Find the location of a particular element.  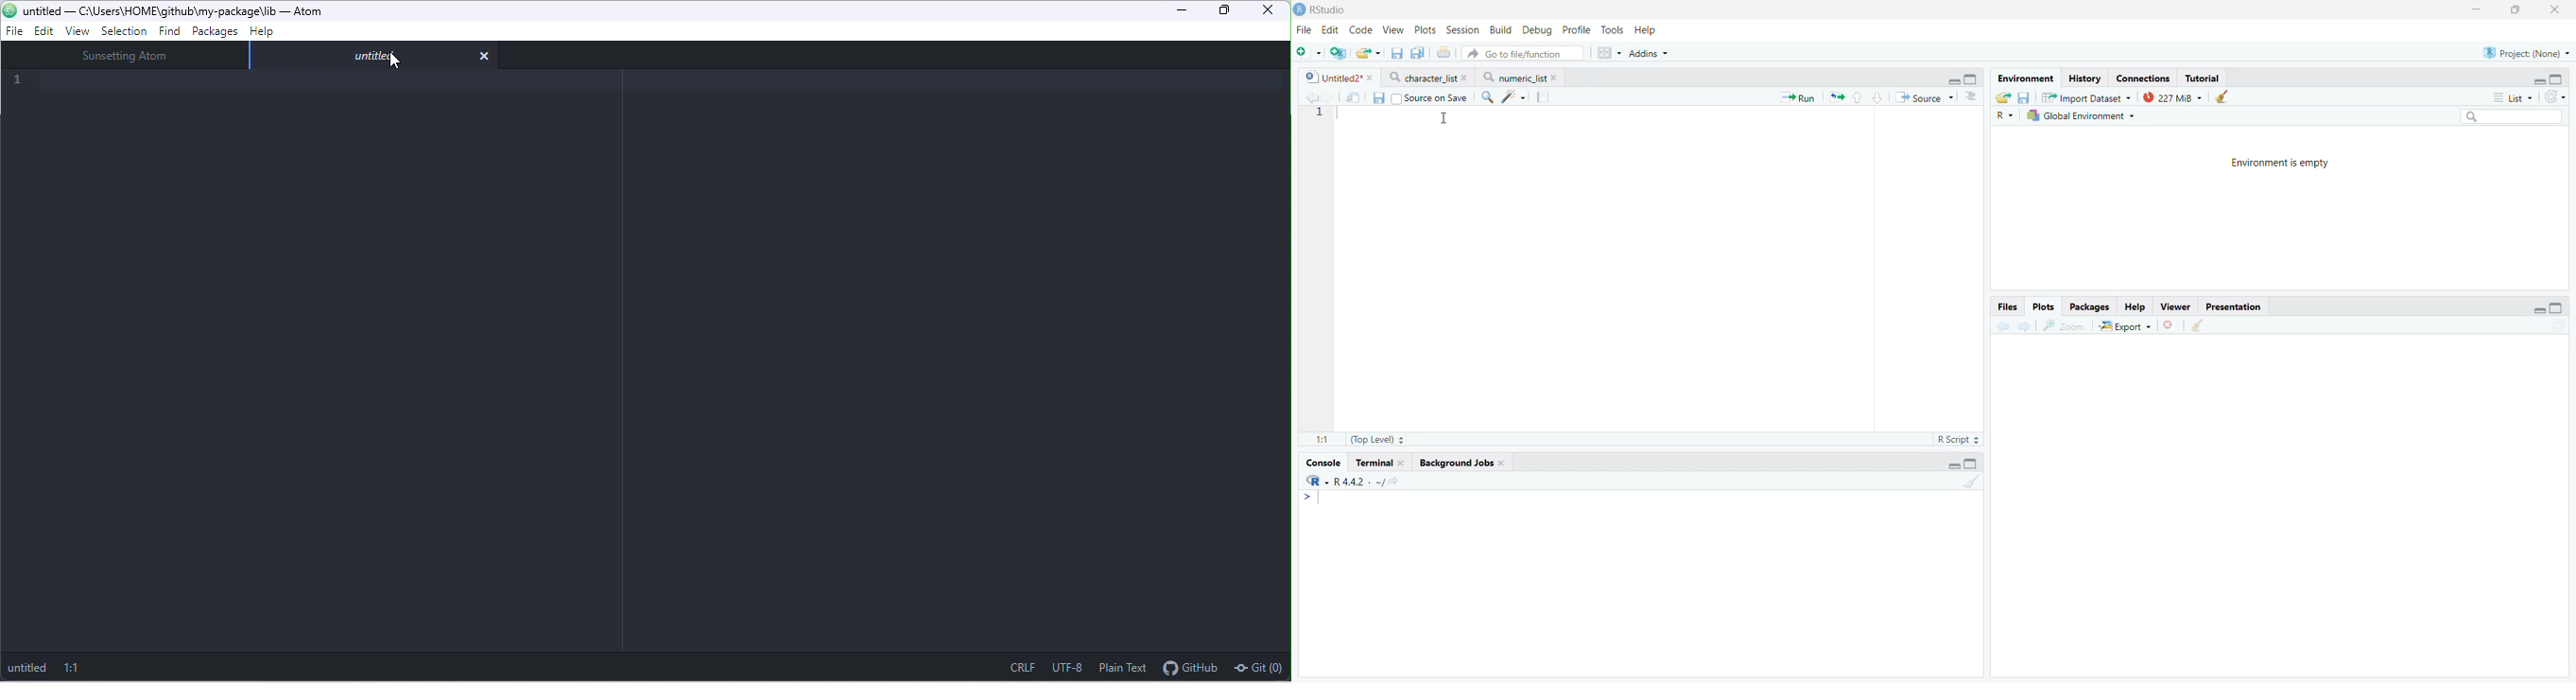

Plots is located at coordinates (2043, 305).